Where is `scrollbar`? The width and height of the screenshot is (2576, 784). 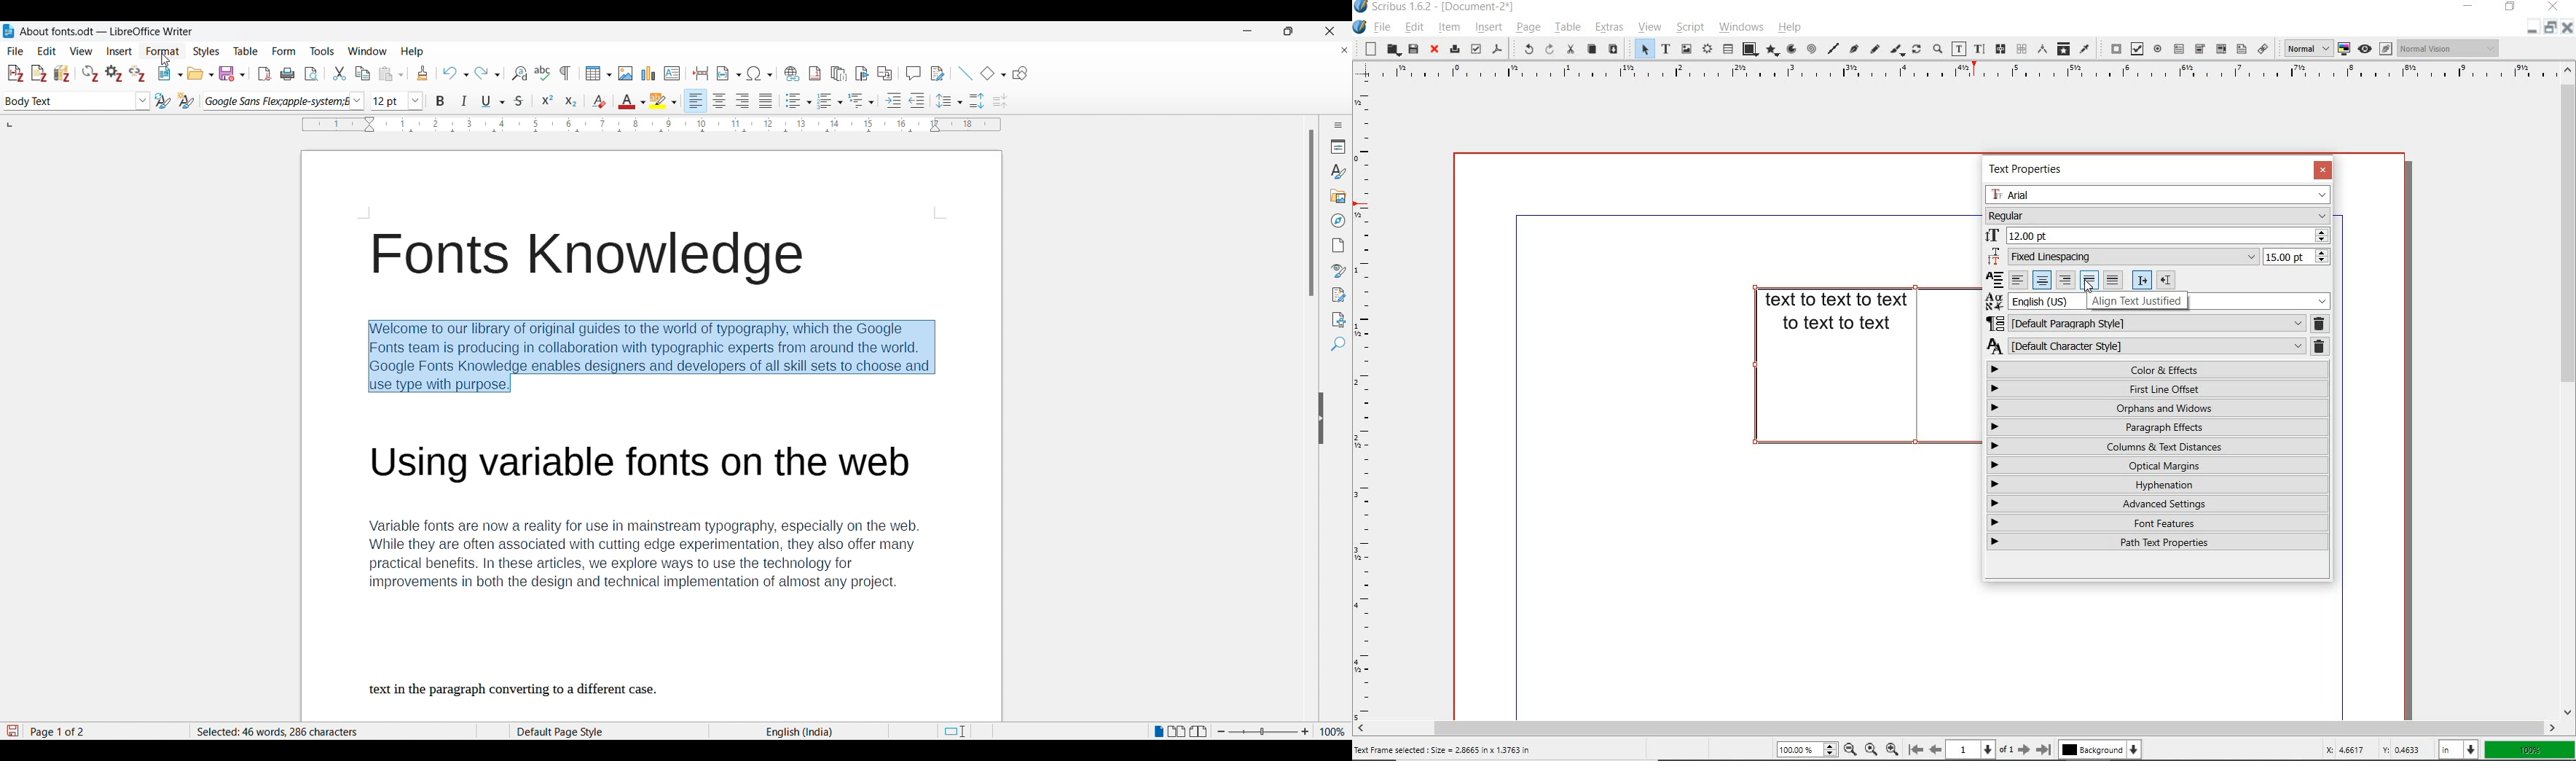
scrollbar is located at coordinates (2569, 391).